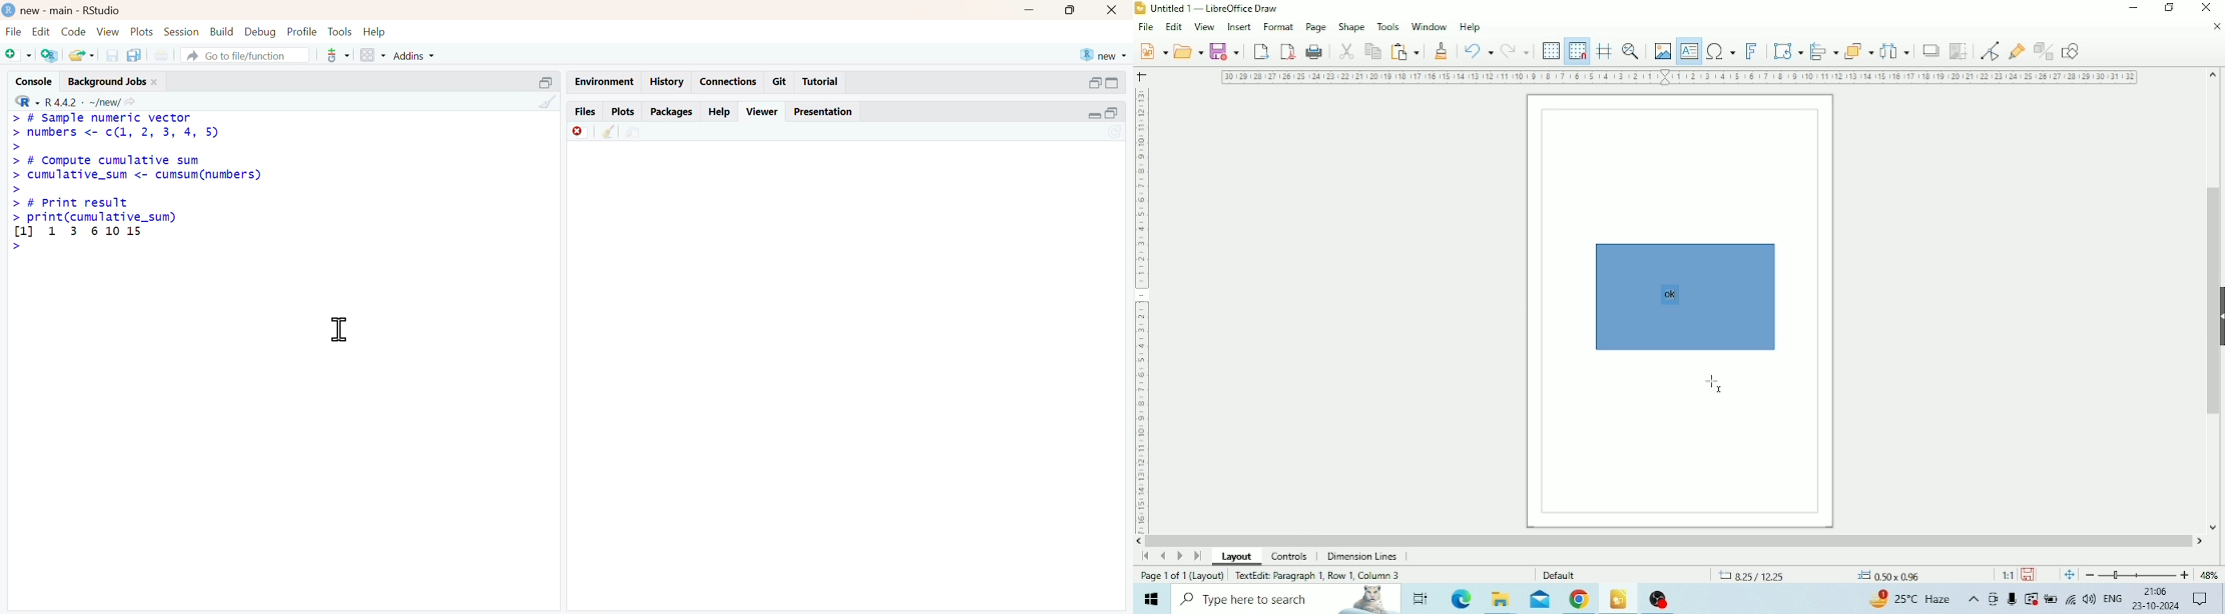  What do you see at coordinates (824, 113) in the screenshot?
I see `Presentation` at bounding box center [824, 113].